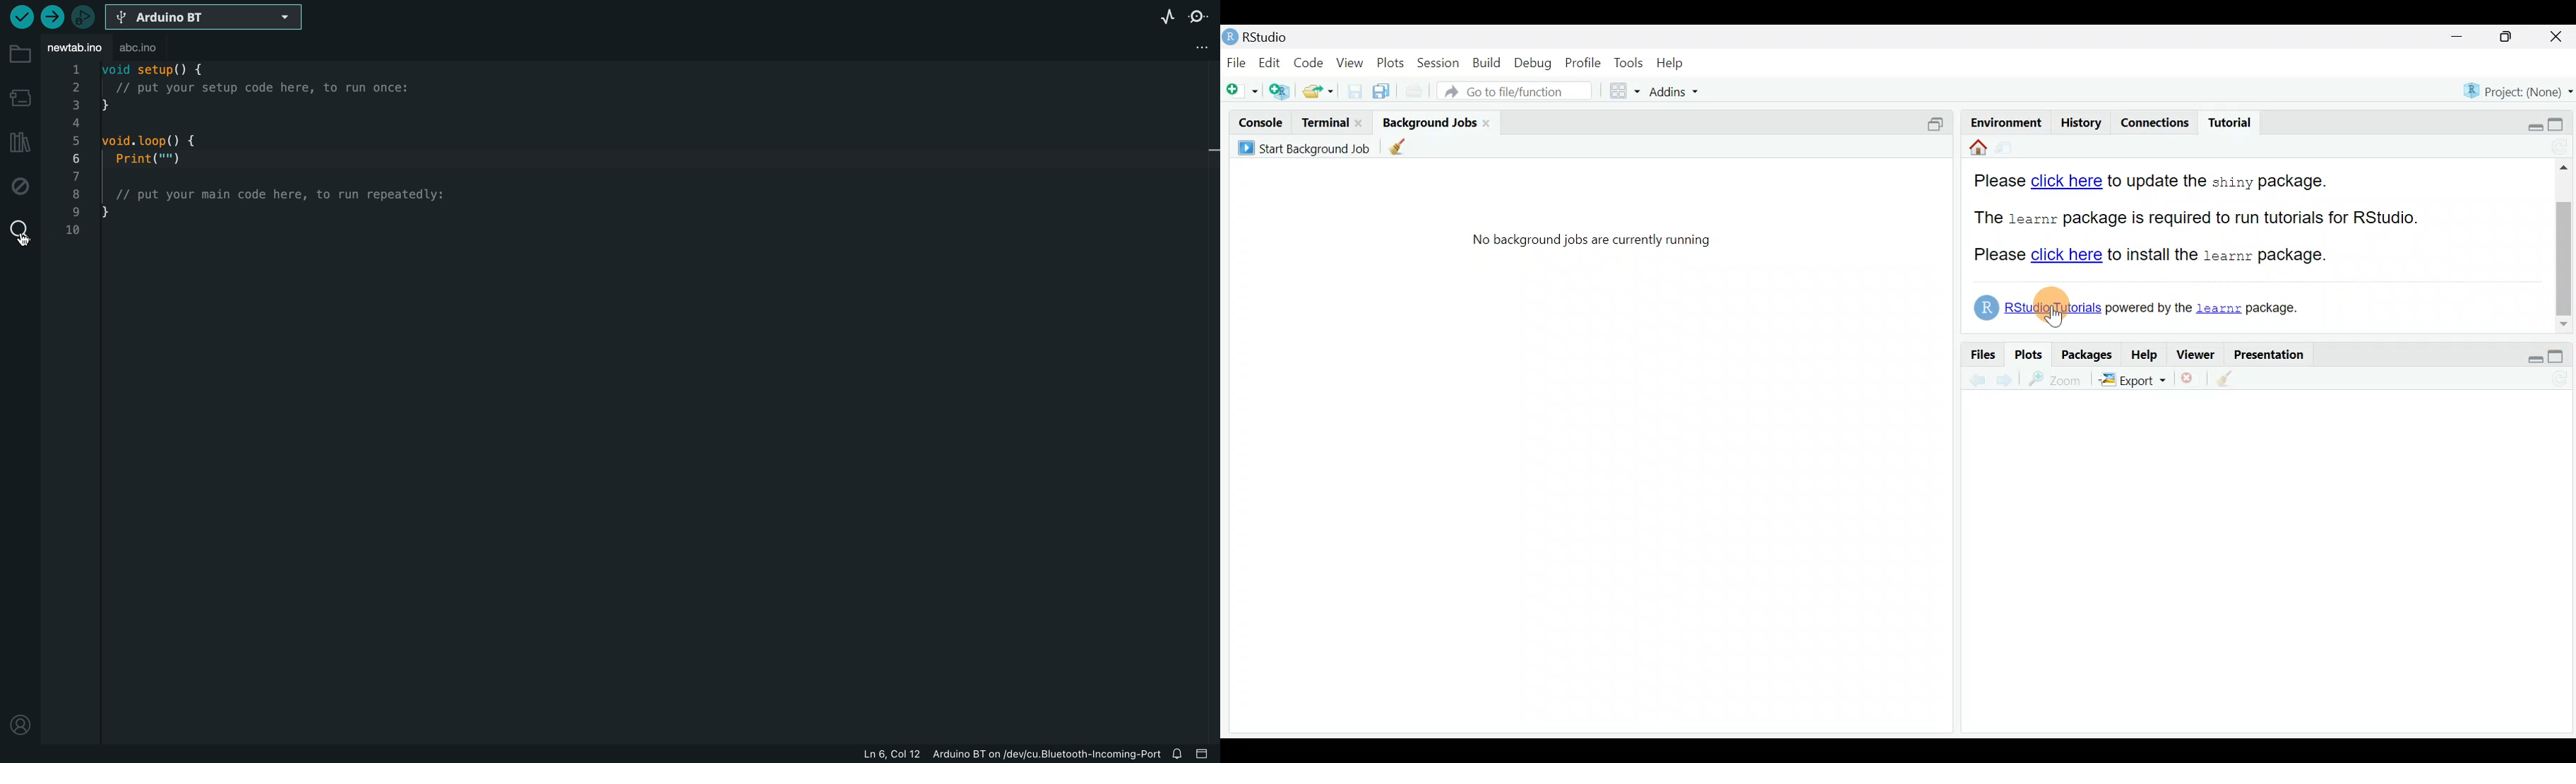  I want to click on Go to file/function, so click(1520, 92).